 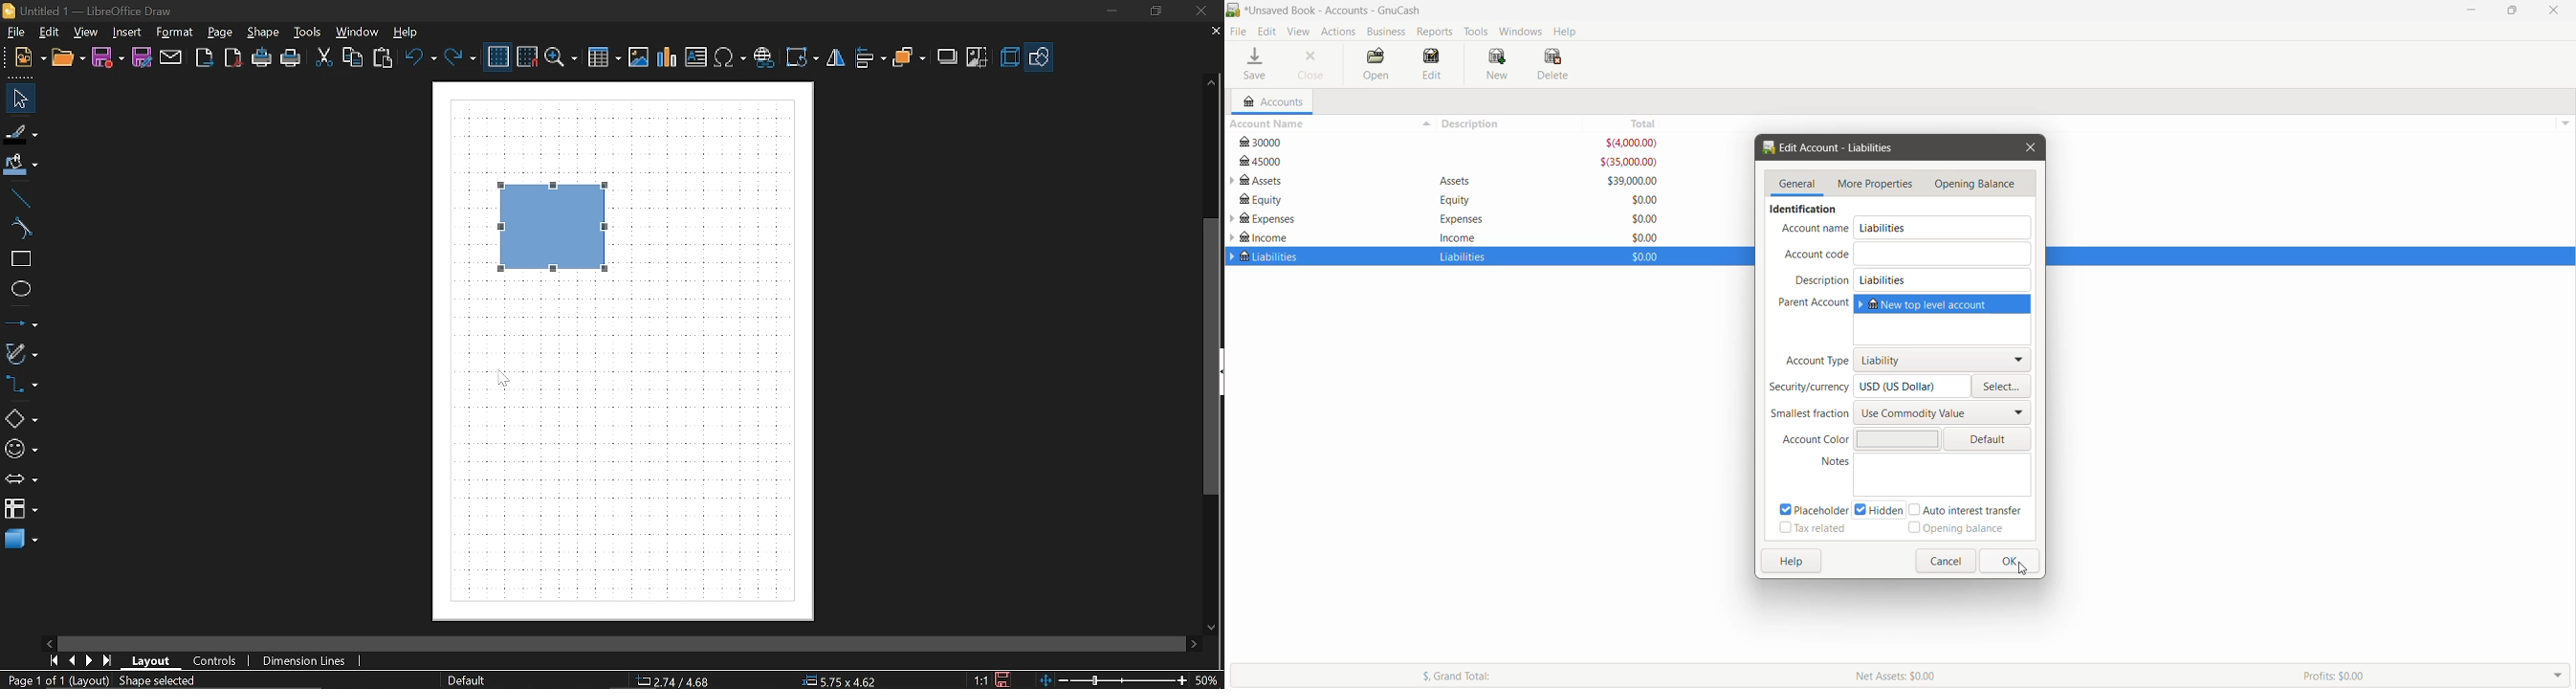 What do you see at coordinates (72, 661) in the screenshot?
I see `previous page` at bounding box center [72, 661].